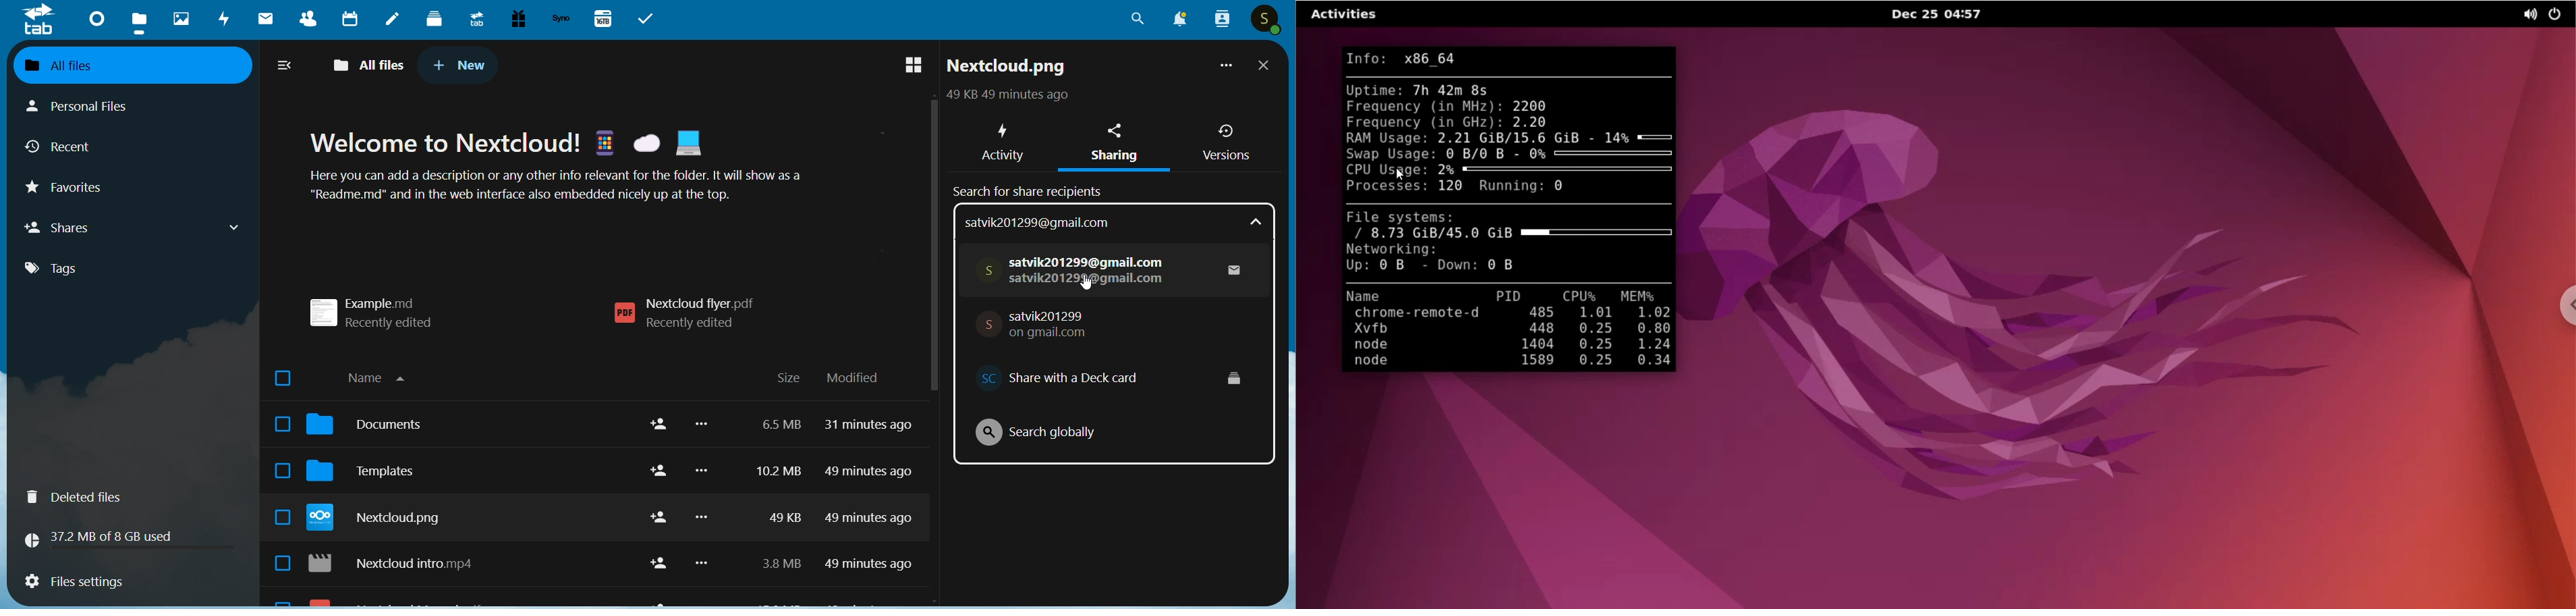 The image size is (2576, 616). What do you see at coordinates (788, 379) in the screenshot?
I see `size` at bounding box center [788, 379].